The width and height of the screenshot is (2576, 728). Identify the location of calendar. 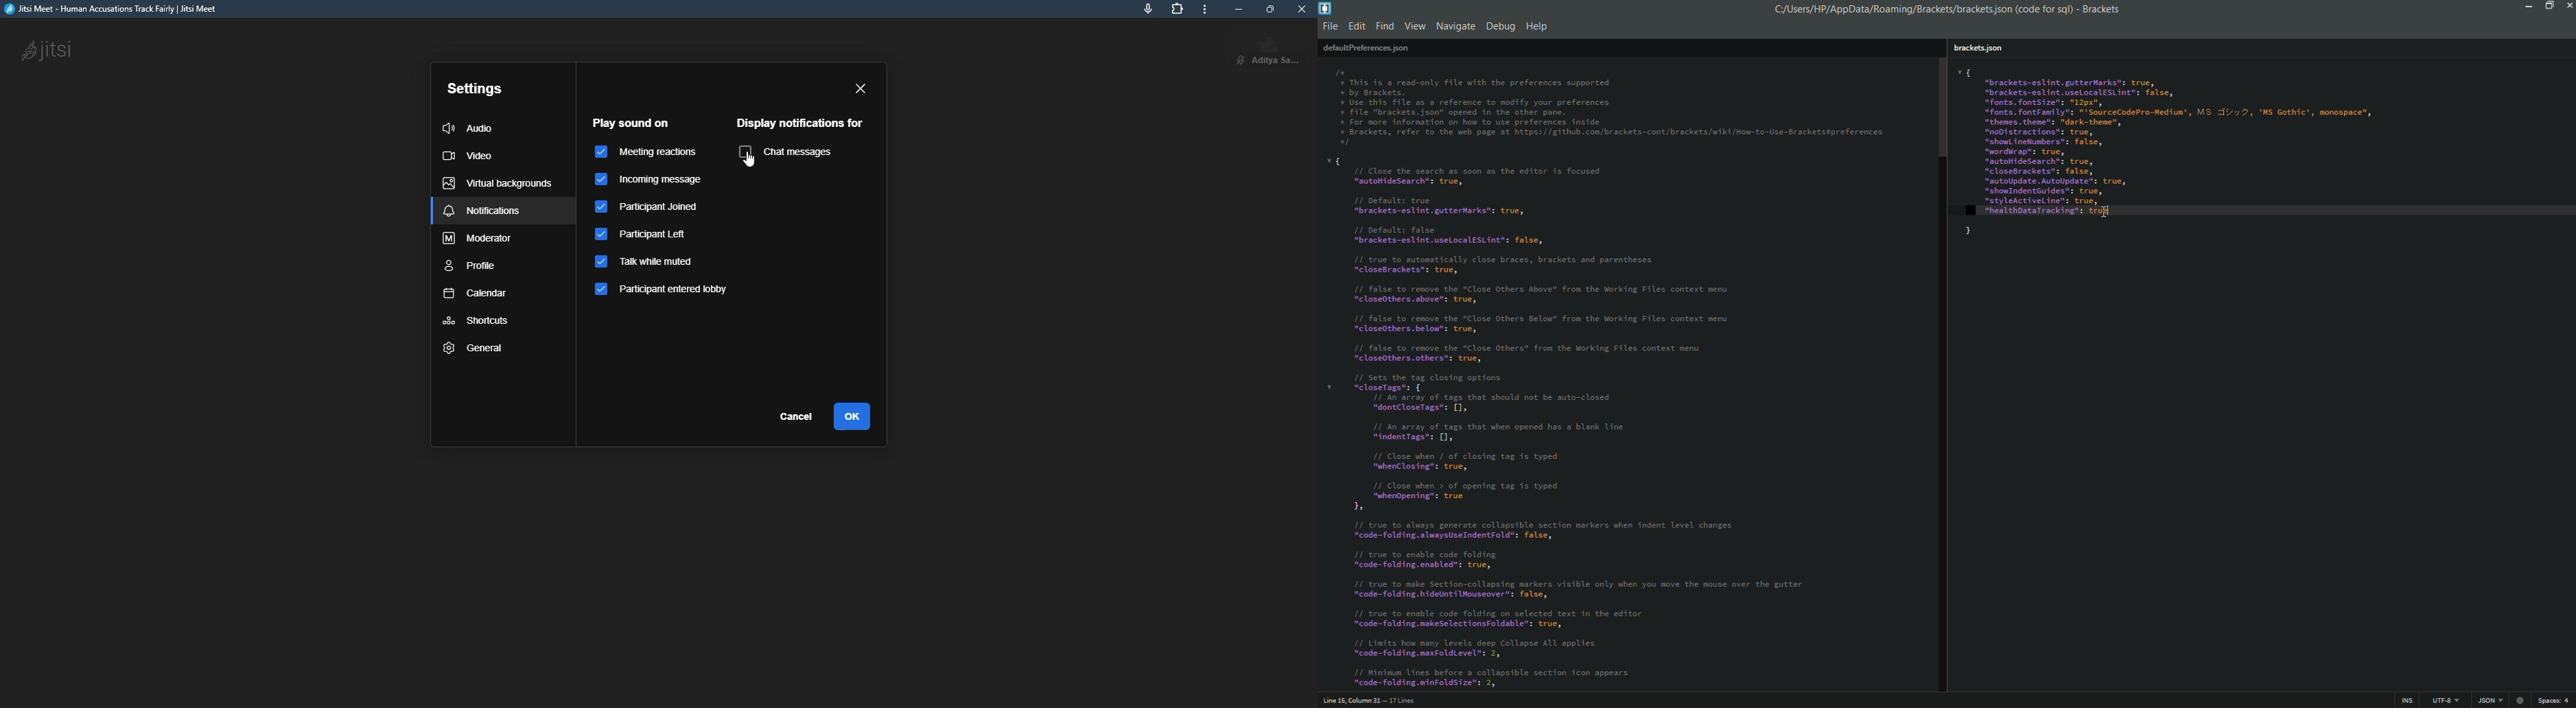
(474, 294).